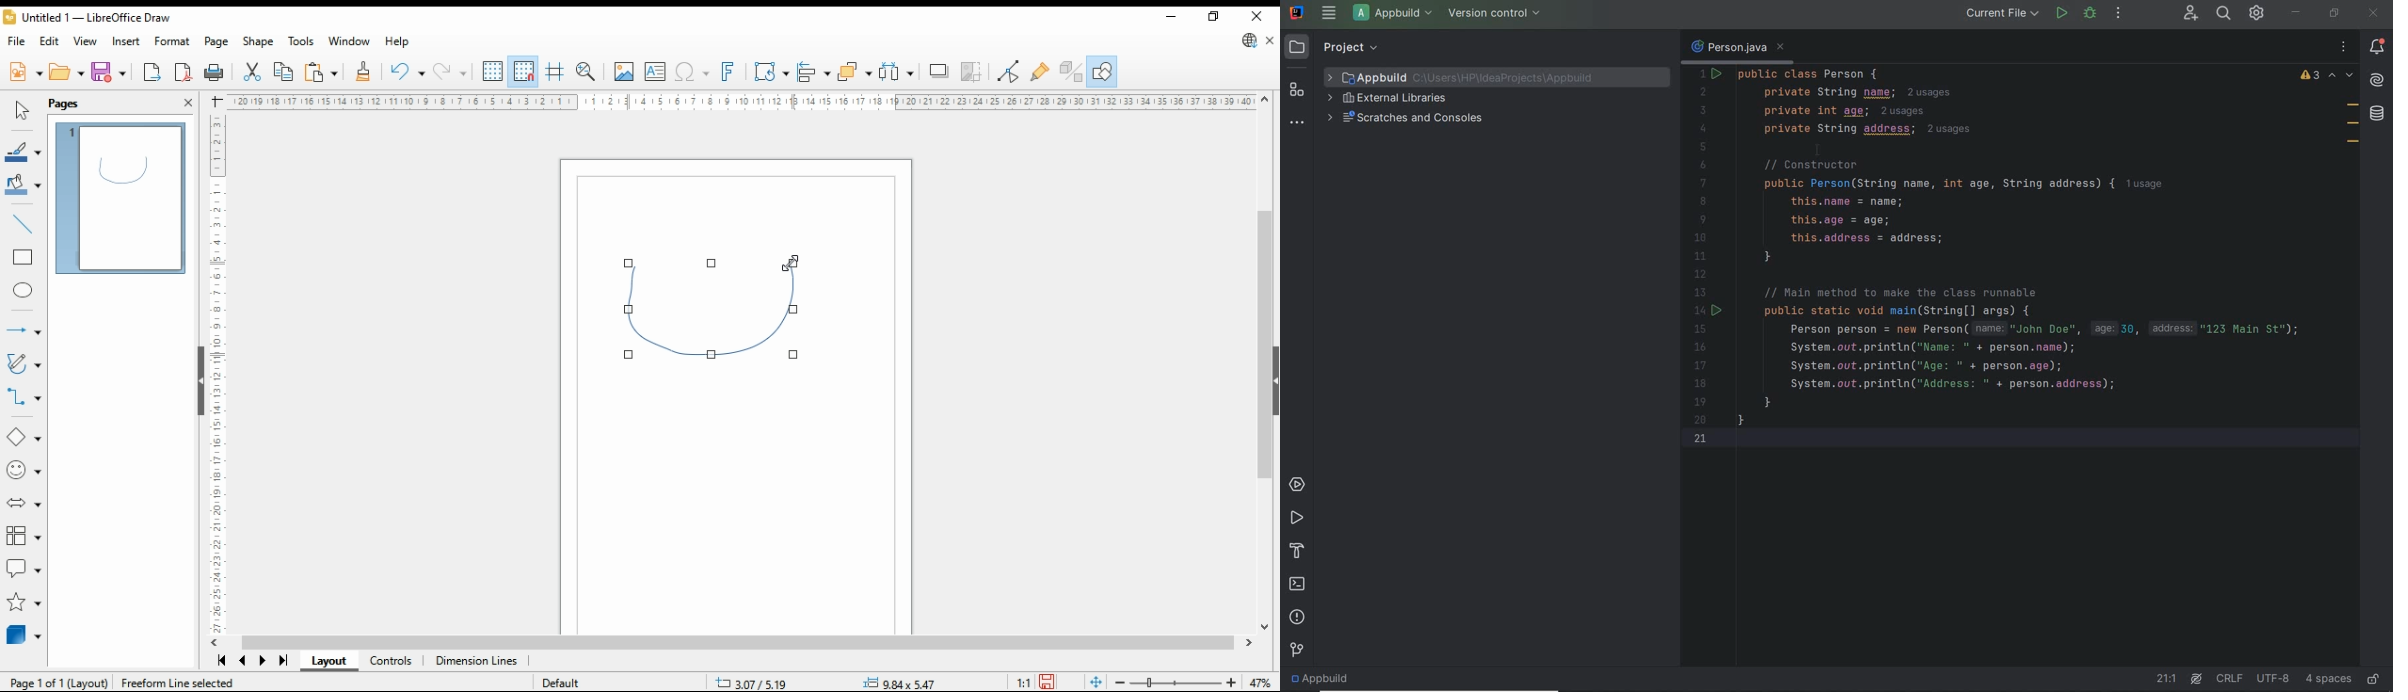  What do you see at coordinates (22, 330) in the screenshot?
I see `lines and arrows` at bounding box center [22, 330].